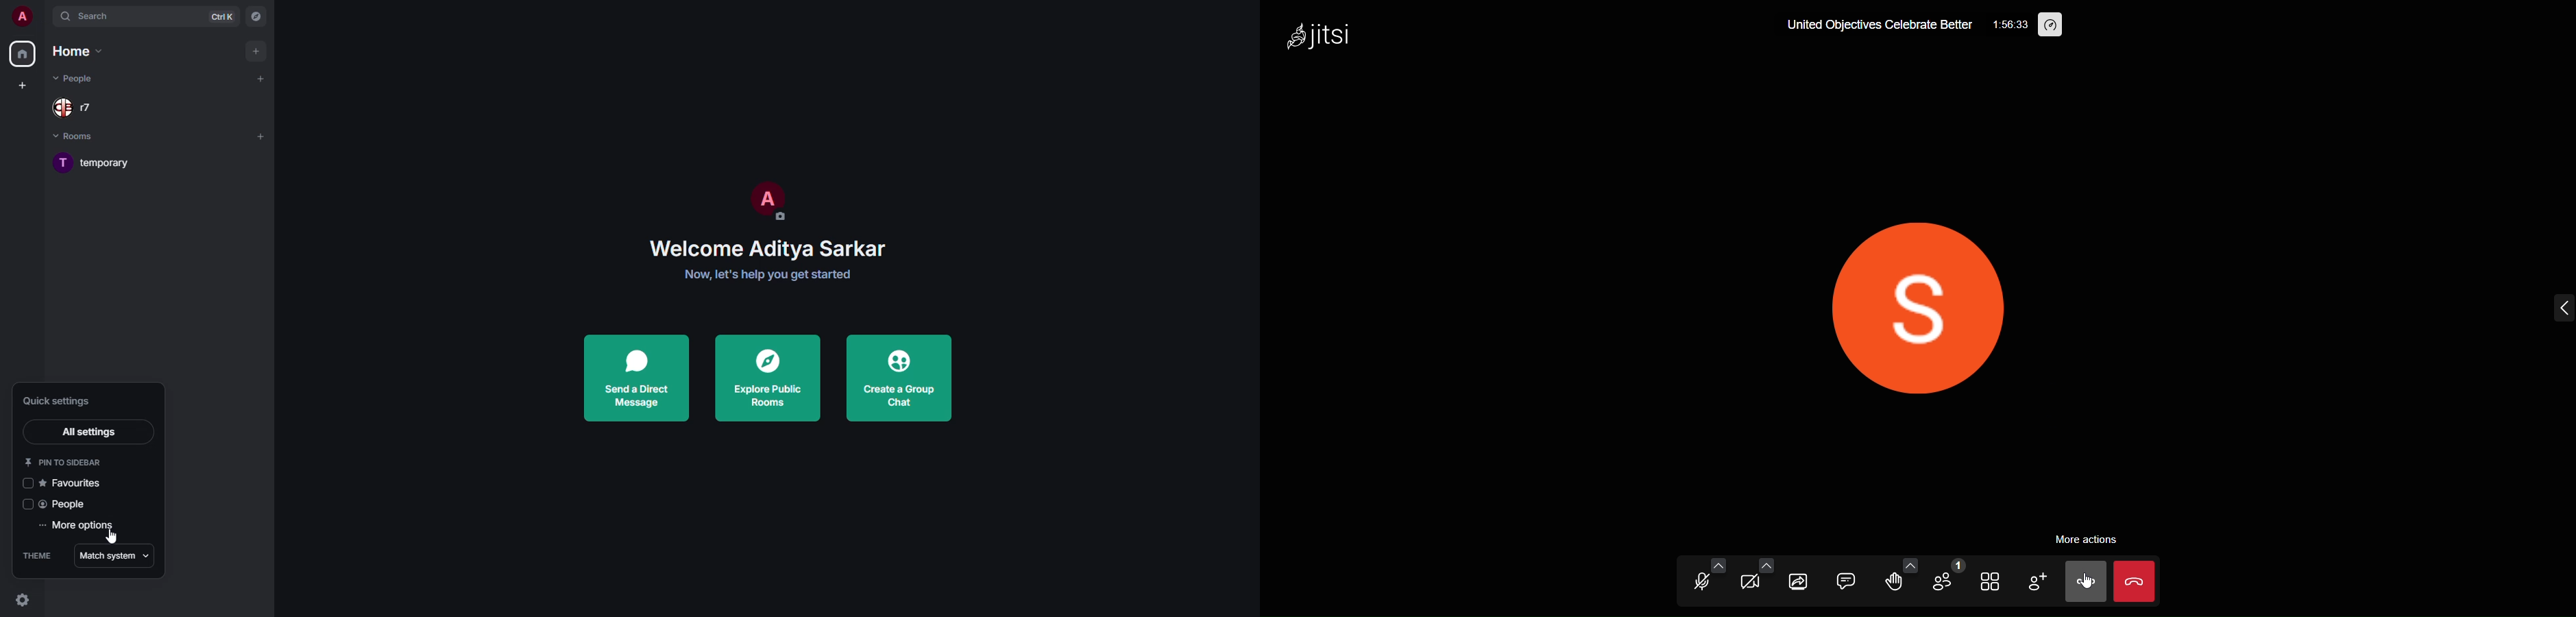 The height and width of the screenshot is (644, 2576). What do you see at coordinates (79, 108) in the screenshot?
I see `people` at bounding box center [79, 108].